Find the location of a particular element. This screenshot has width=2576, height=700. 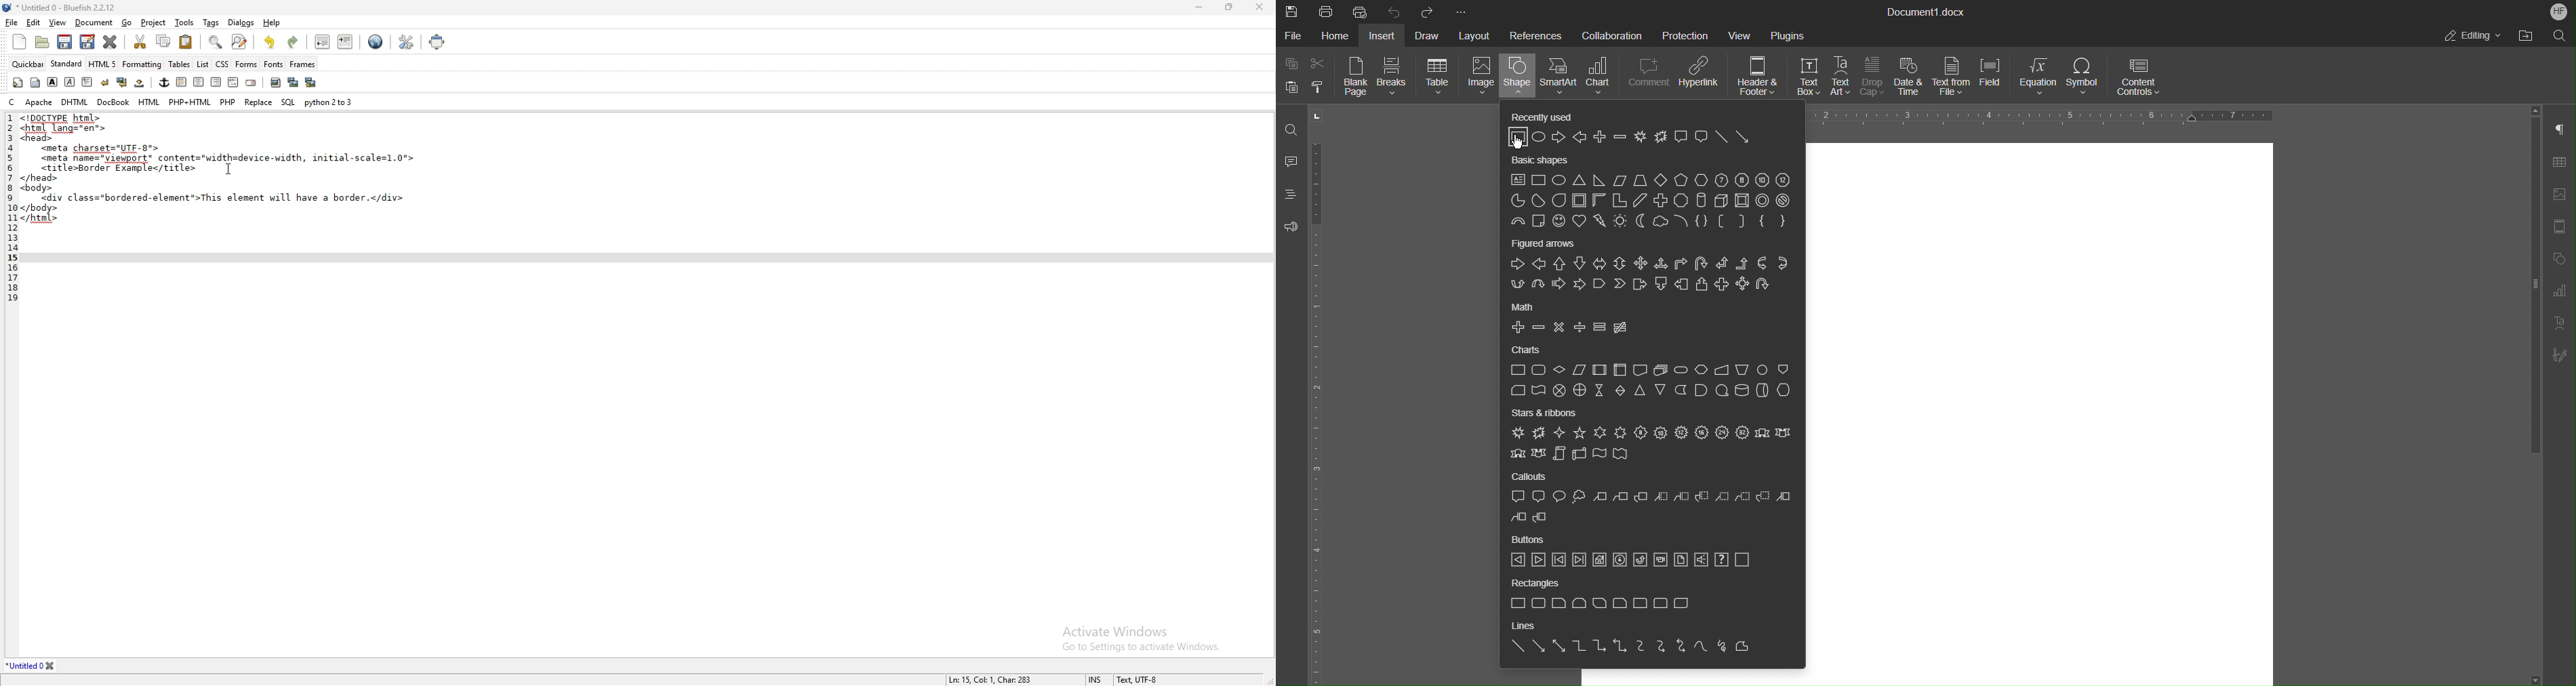

curosr is located at coordinates (1521, 141).